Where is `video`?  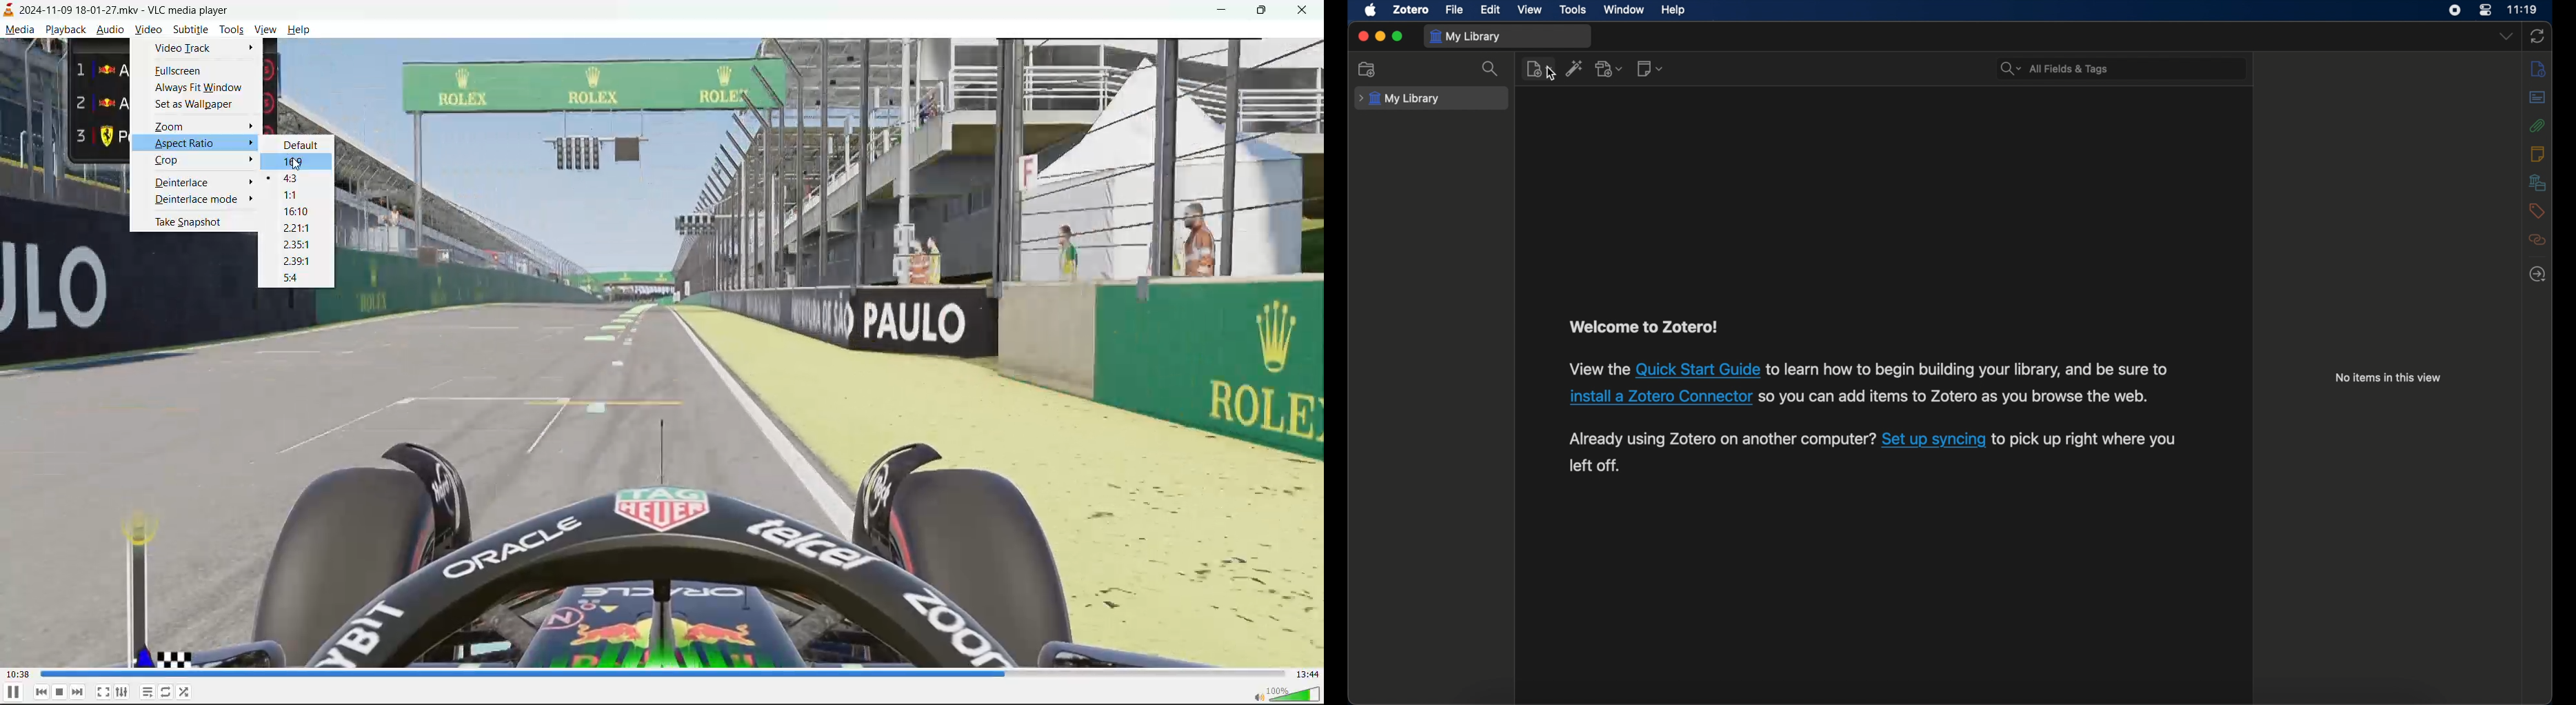 video is located at coordinates (148, 31).